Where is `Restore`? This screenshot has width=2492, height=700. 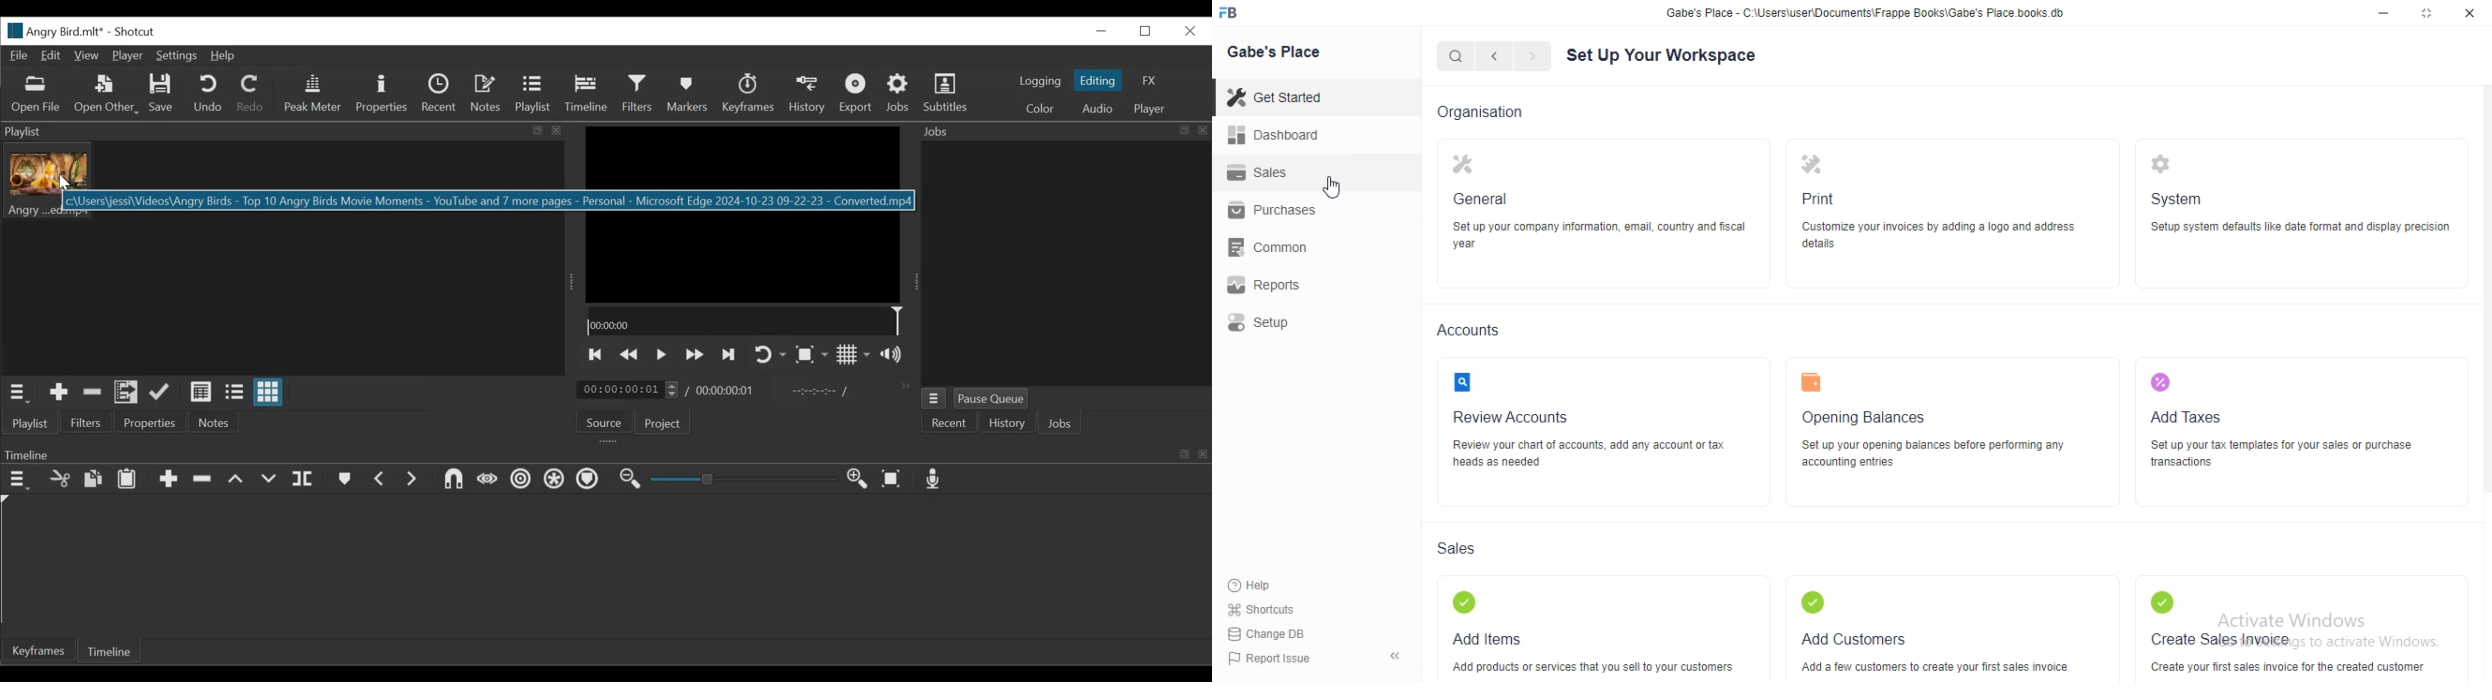
Restore is located at coordinates (1146, 31).